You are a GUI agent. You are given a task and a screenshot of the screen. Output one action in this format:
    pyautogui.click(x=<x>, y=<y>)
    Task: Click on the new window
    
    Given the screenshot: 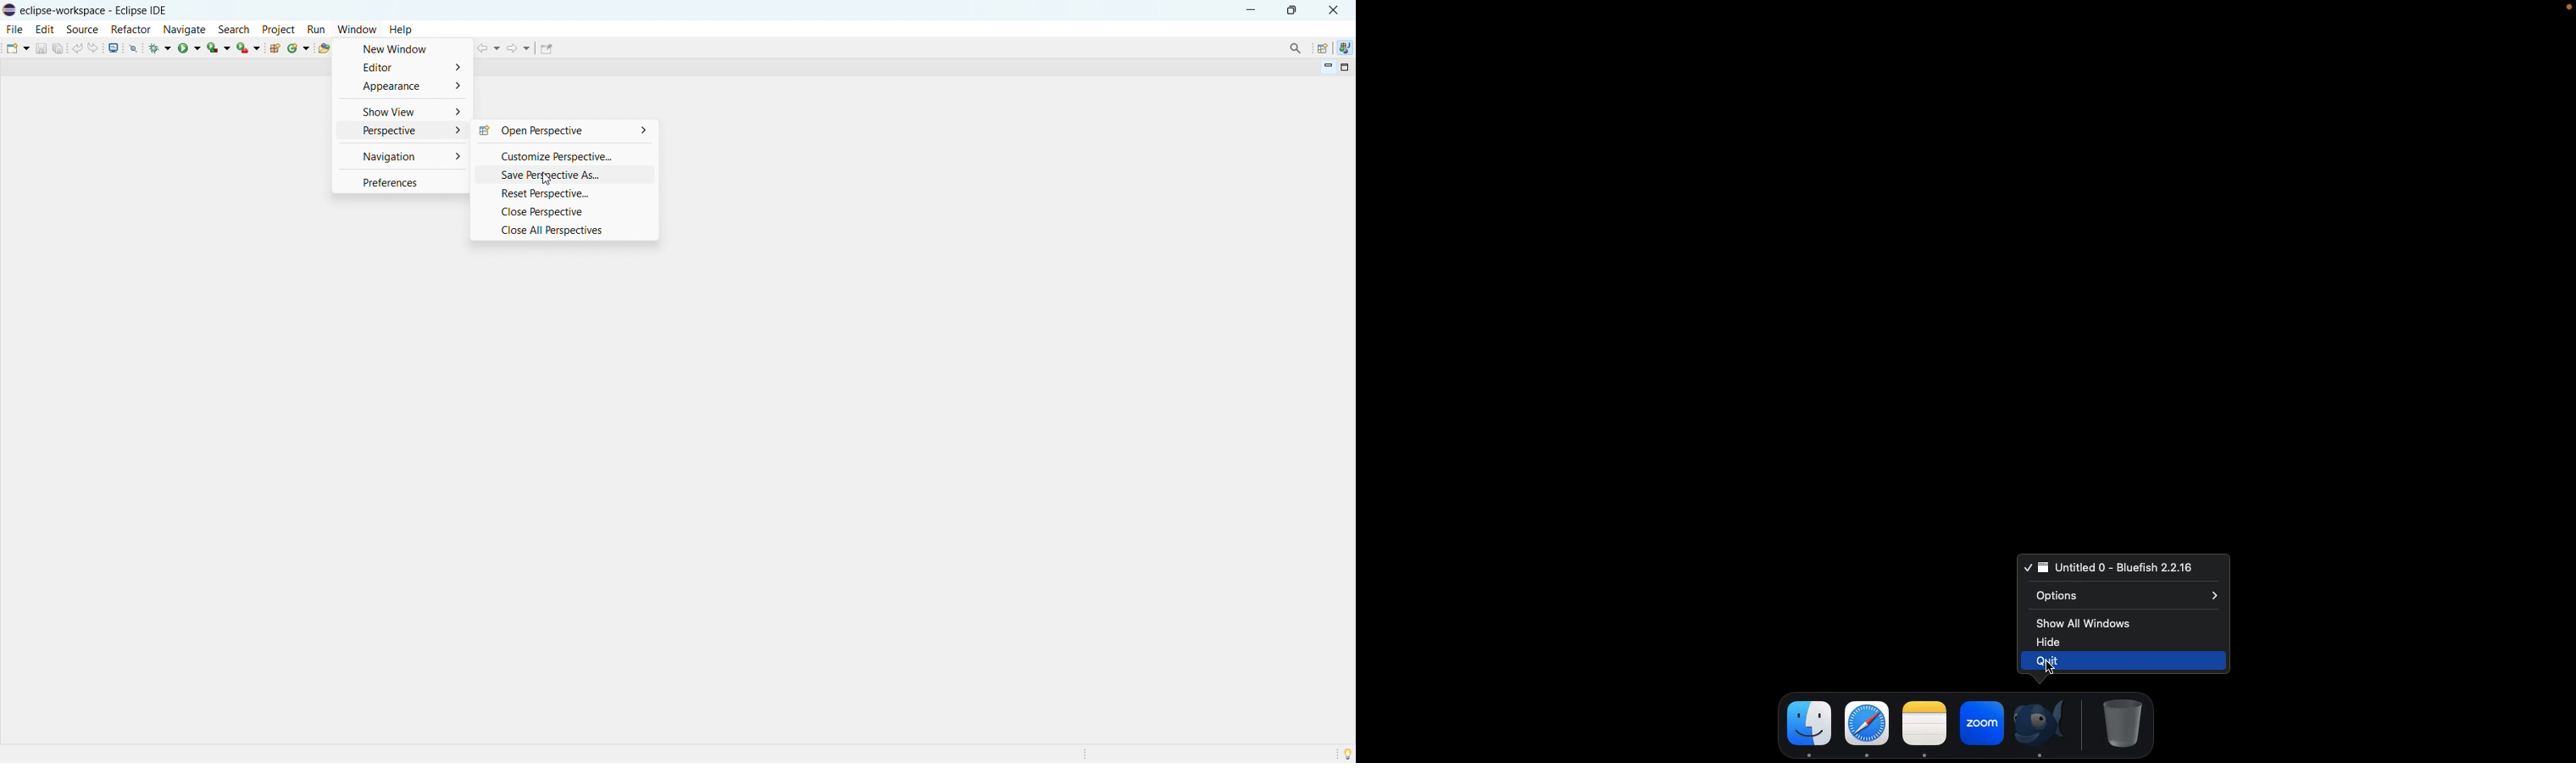 What is the action you would take?
    pyautogui.click(x=402, y=49)
    